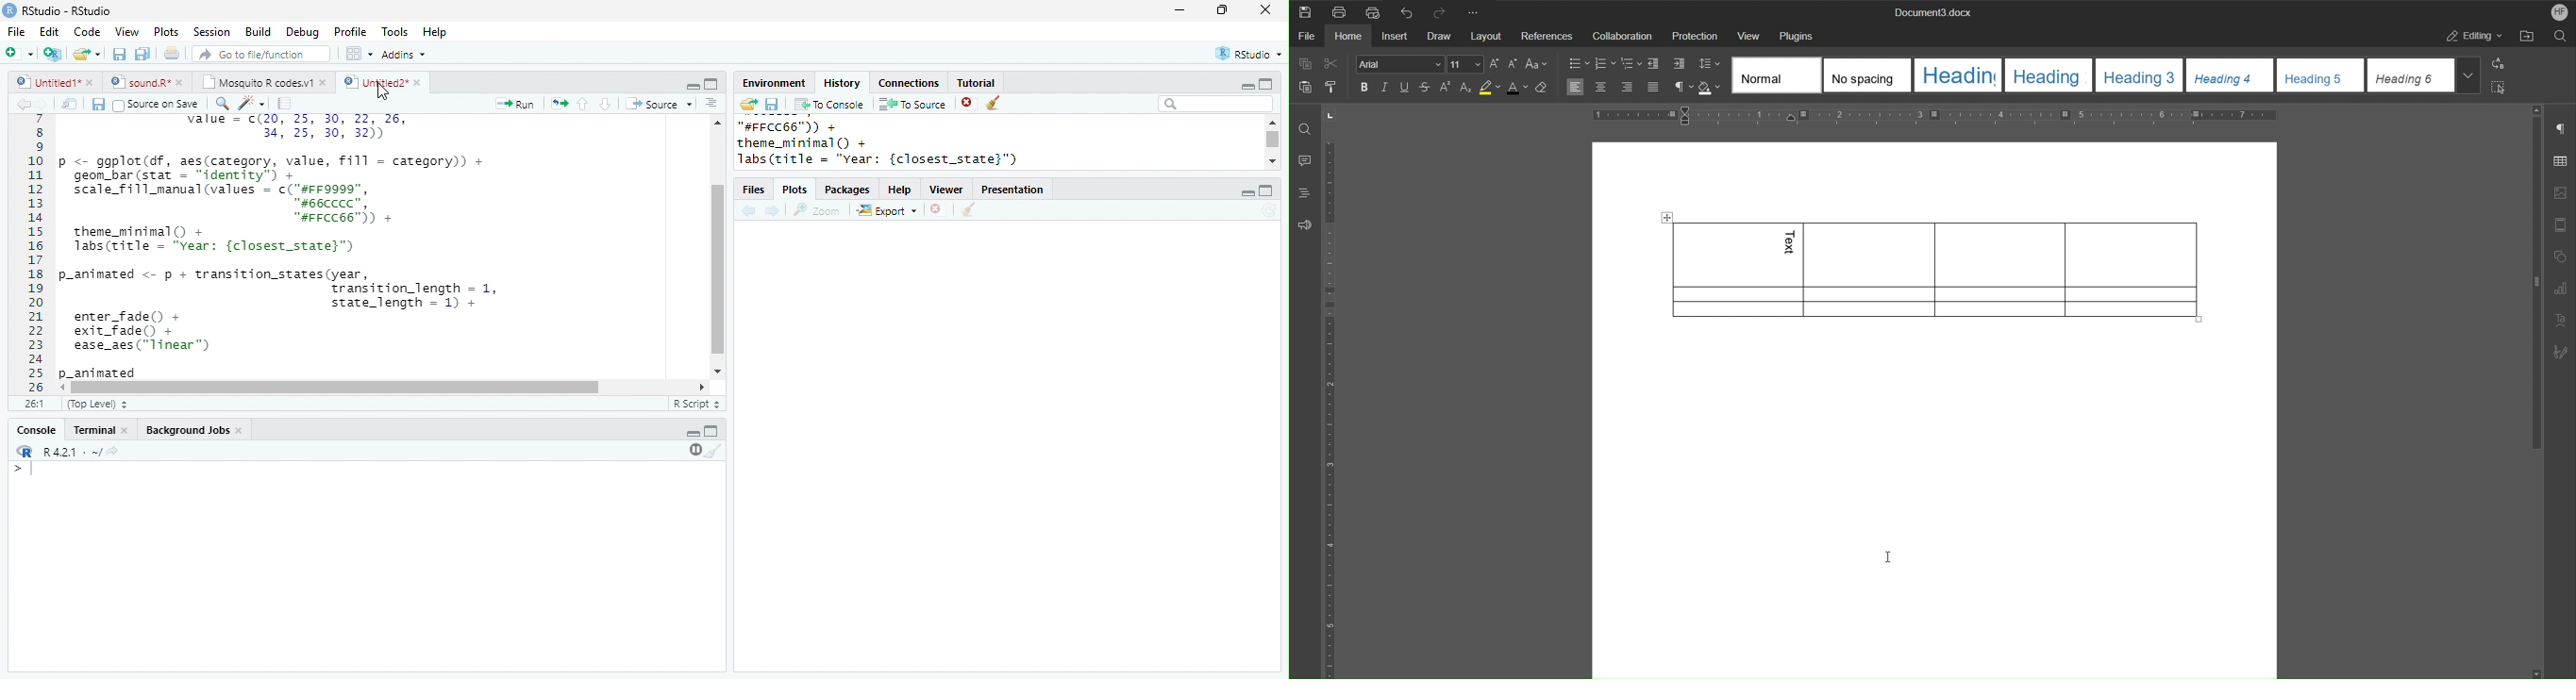 The height and width of the screenshot is (700, 2576). Describe the element at coordinates (1776, 75) in the screenshot. I see `Normal` at that location.